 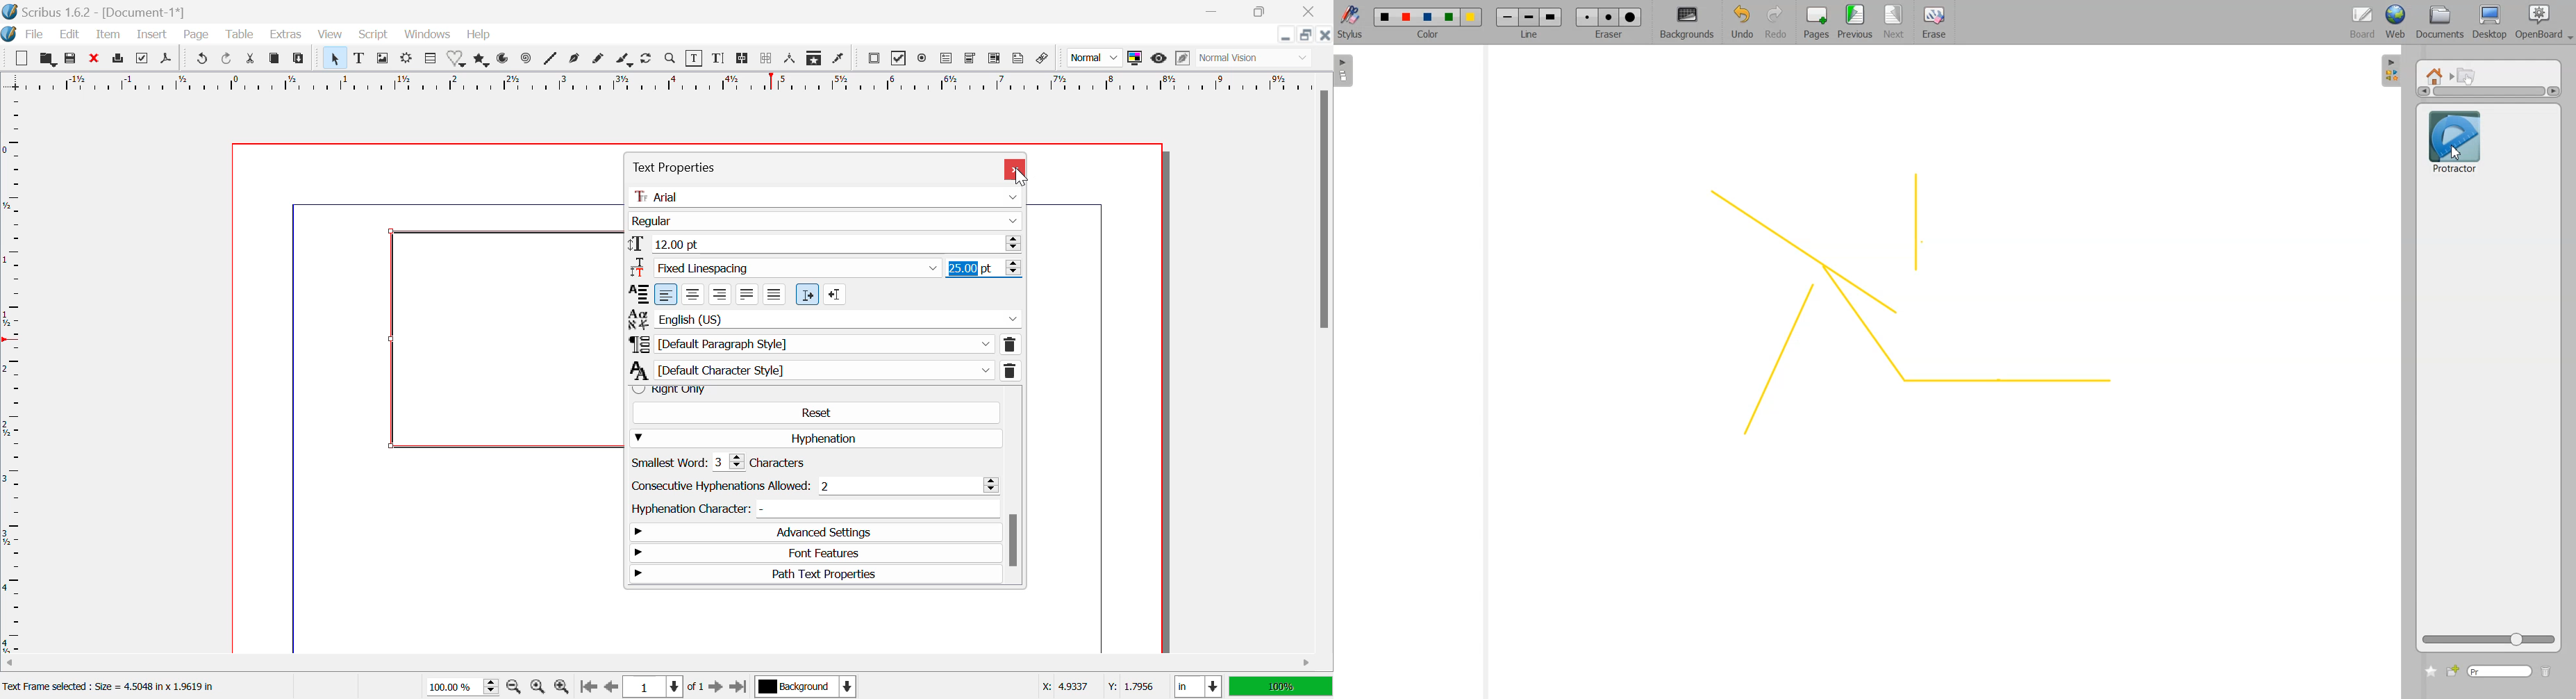 What do you see at coordinates (72, 36) in the screenshot?
I see `Edit` at bounding box center [72, 36].